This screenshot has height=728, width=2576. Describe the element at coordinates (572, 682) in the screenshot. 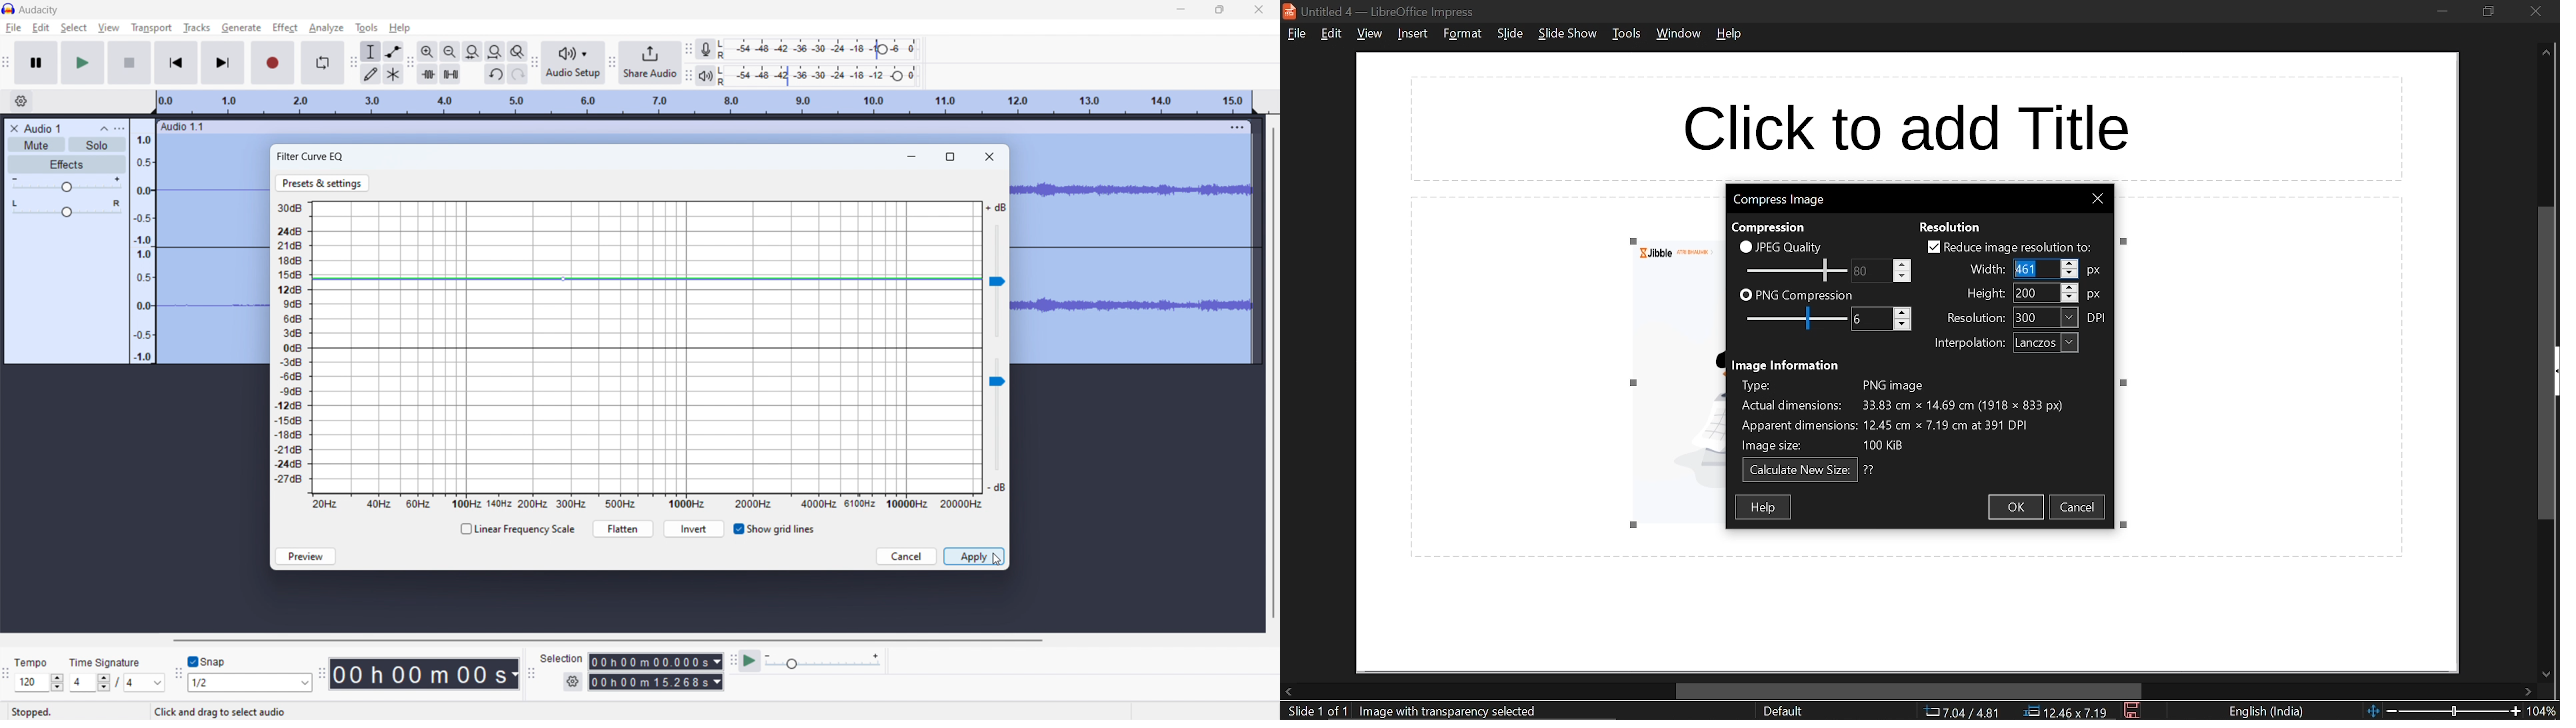

I see `settings` at that location.